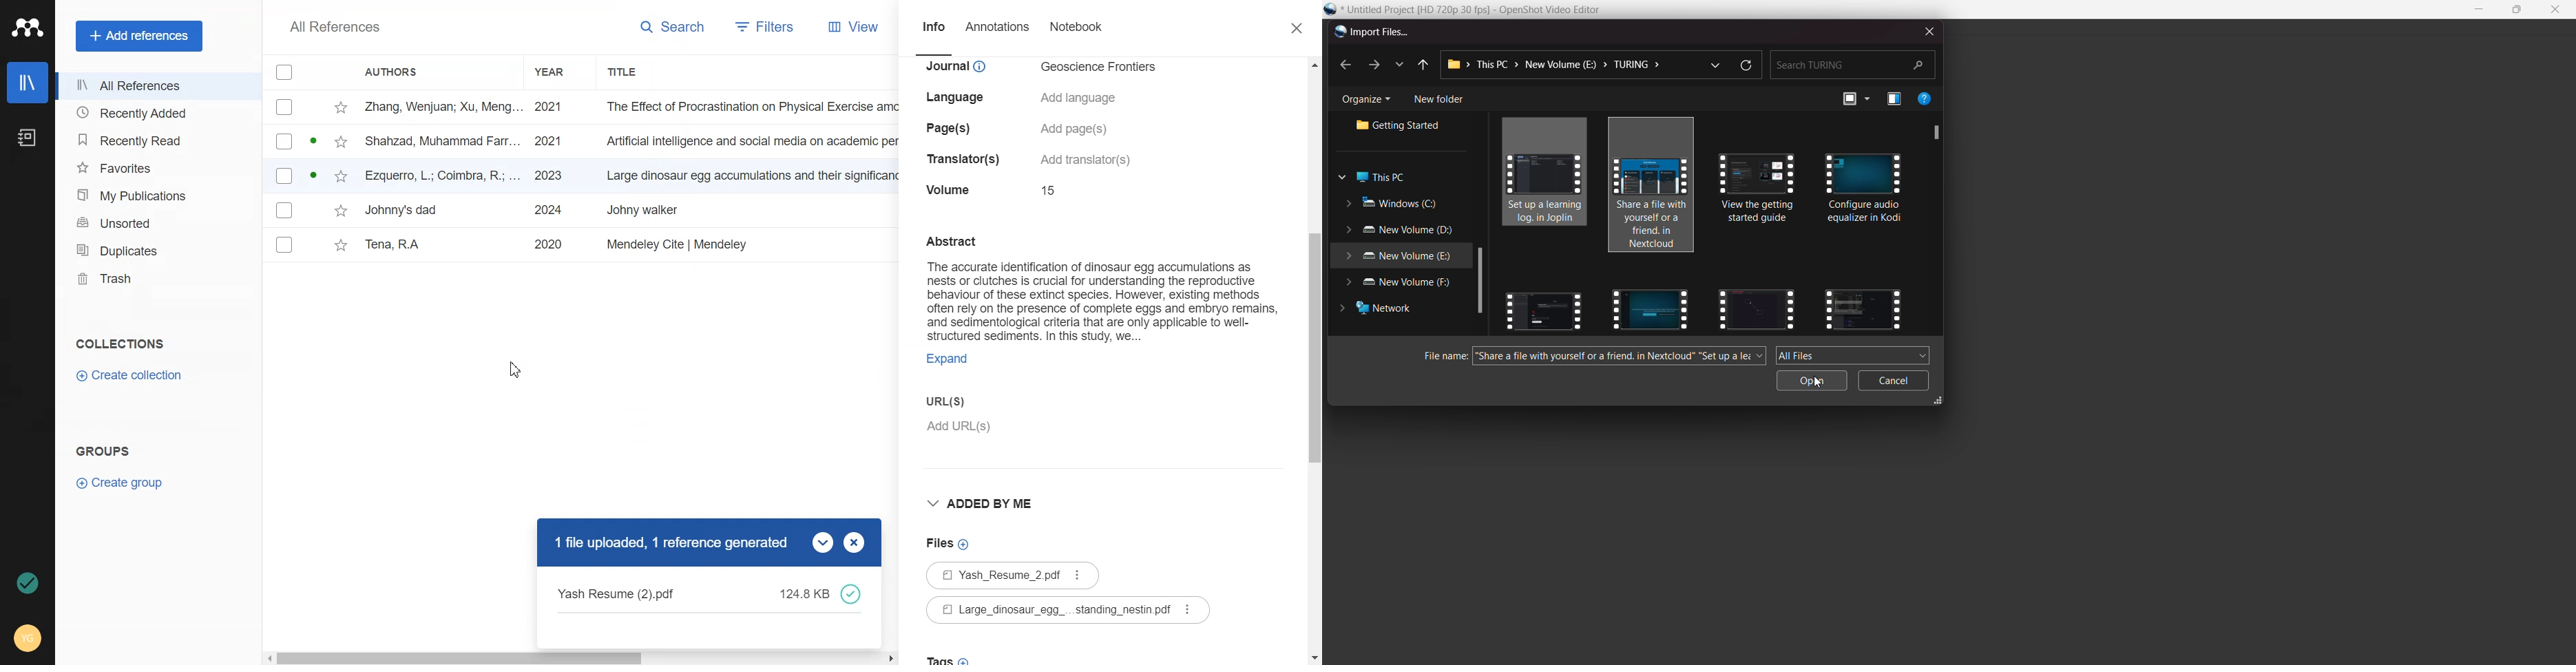 The height and width of the screenshot is (672, 2576). What do you see at coordinates (28, 583) in the screenshot?
I see `Auto Sync` at bounding box center [28, 583].